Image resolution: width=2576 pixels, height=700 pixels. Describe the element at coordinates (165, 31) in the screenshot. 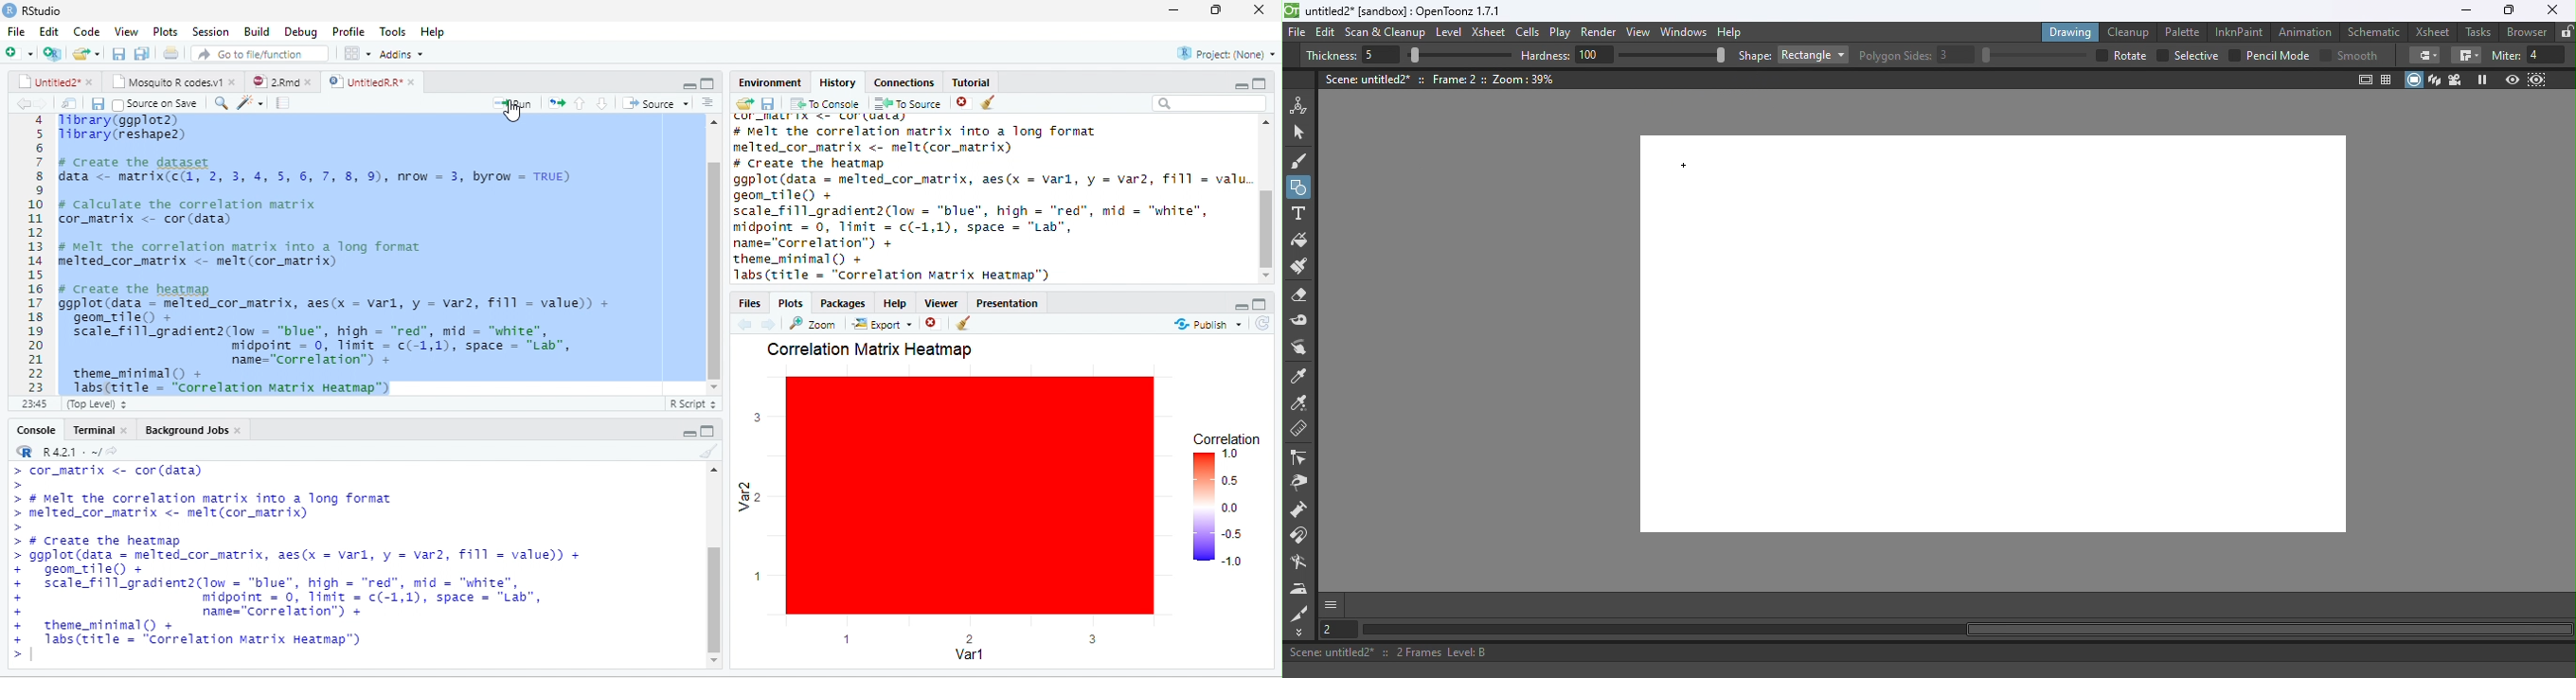

I see `plots` at that location.